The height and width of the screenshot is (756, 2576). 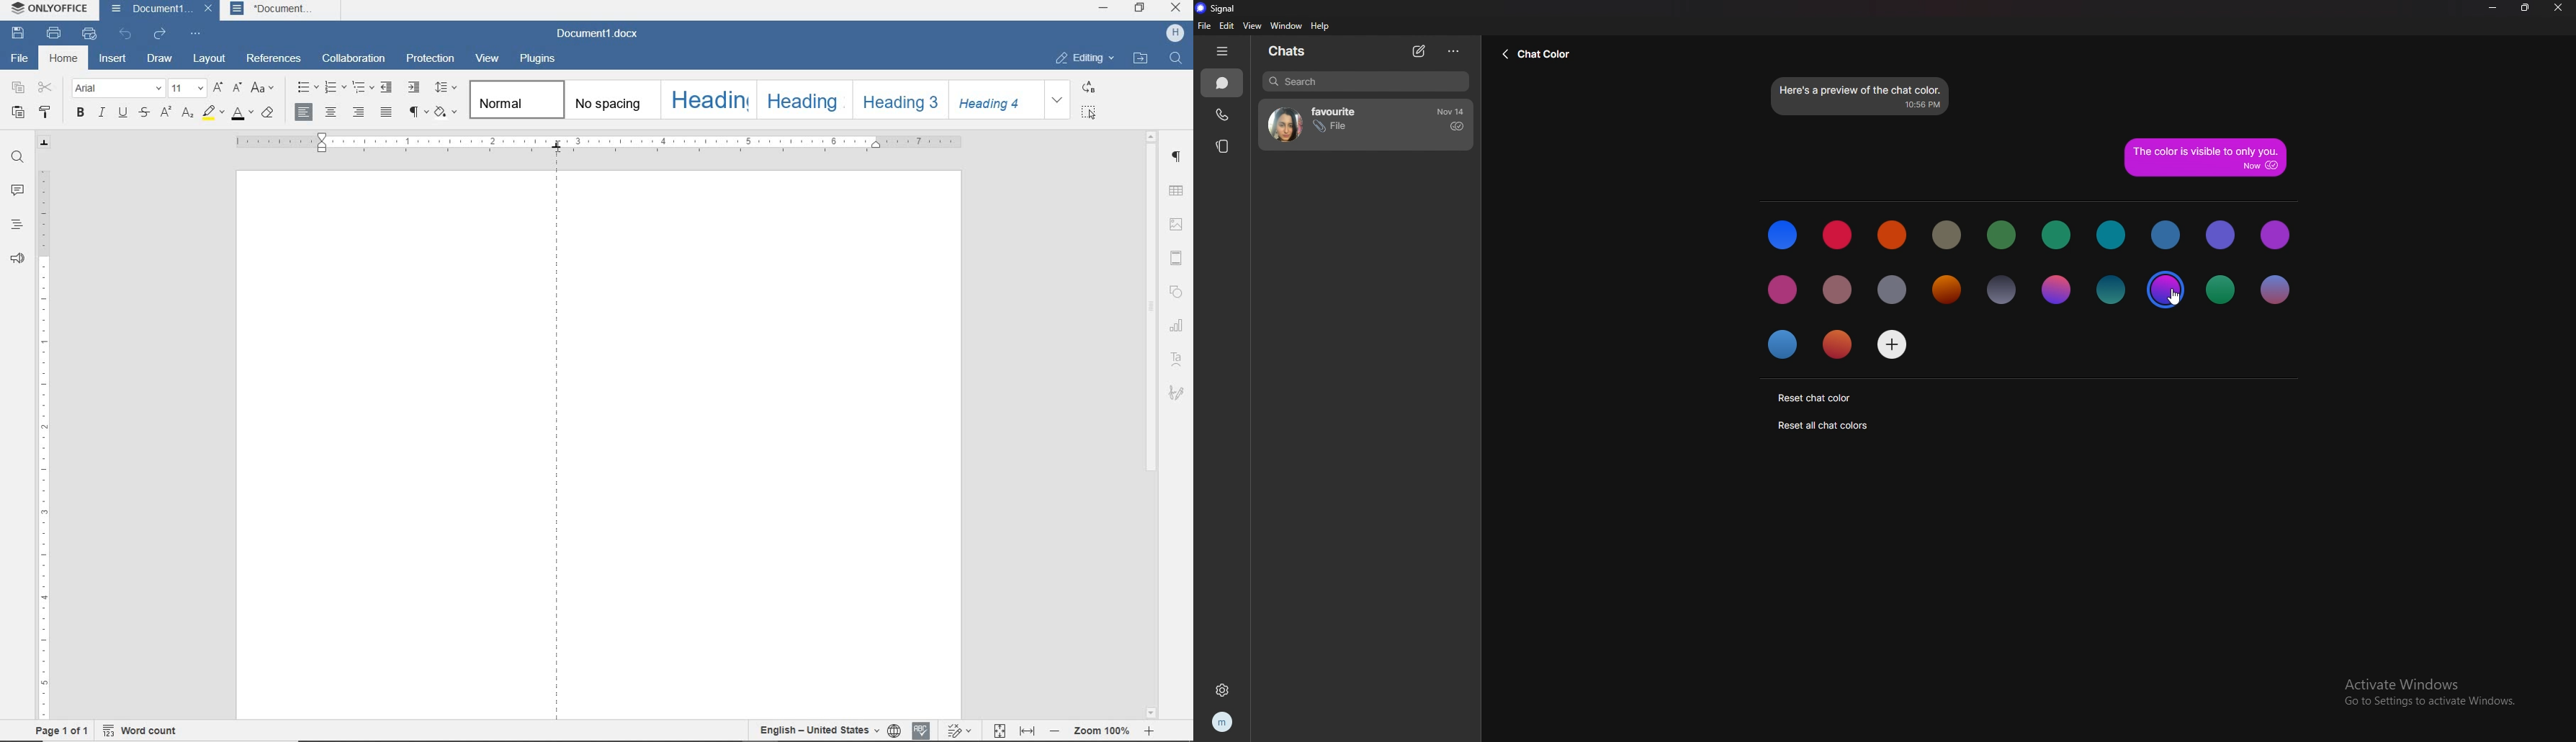 What do you see at coordinates (961, 731) in the screenshot?
I see `TRACK CHANGES` at bounding box center [961, 731].